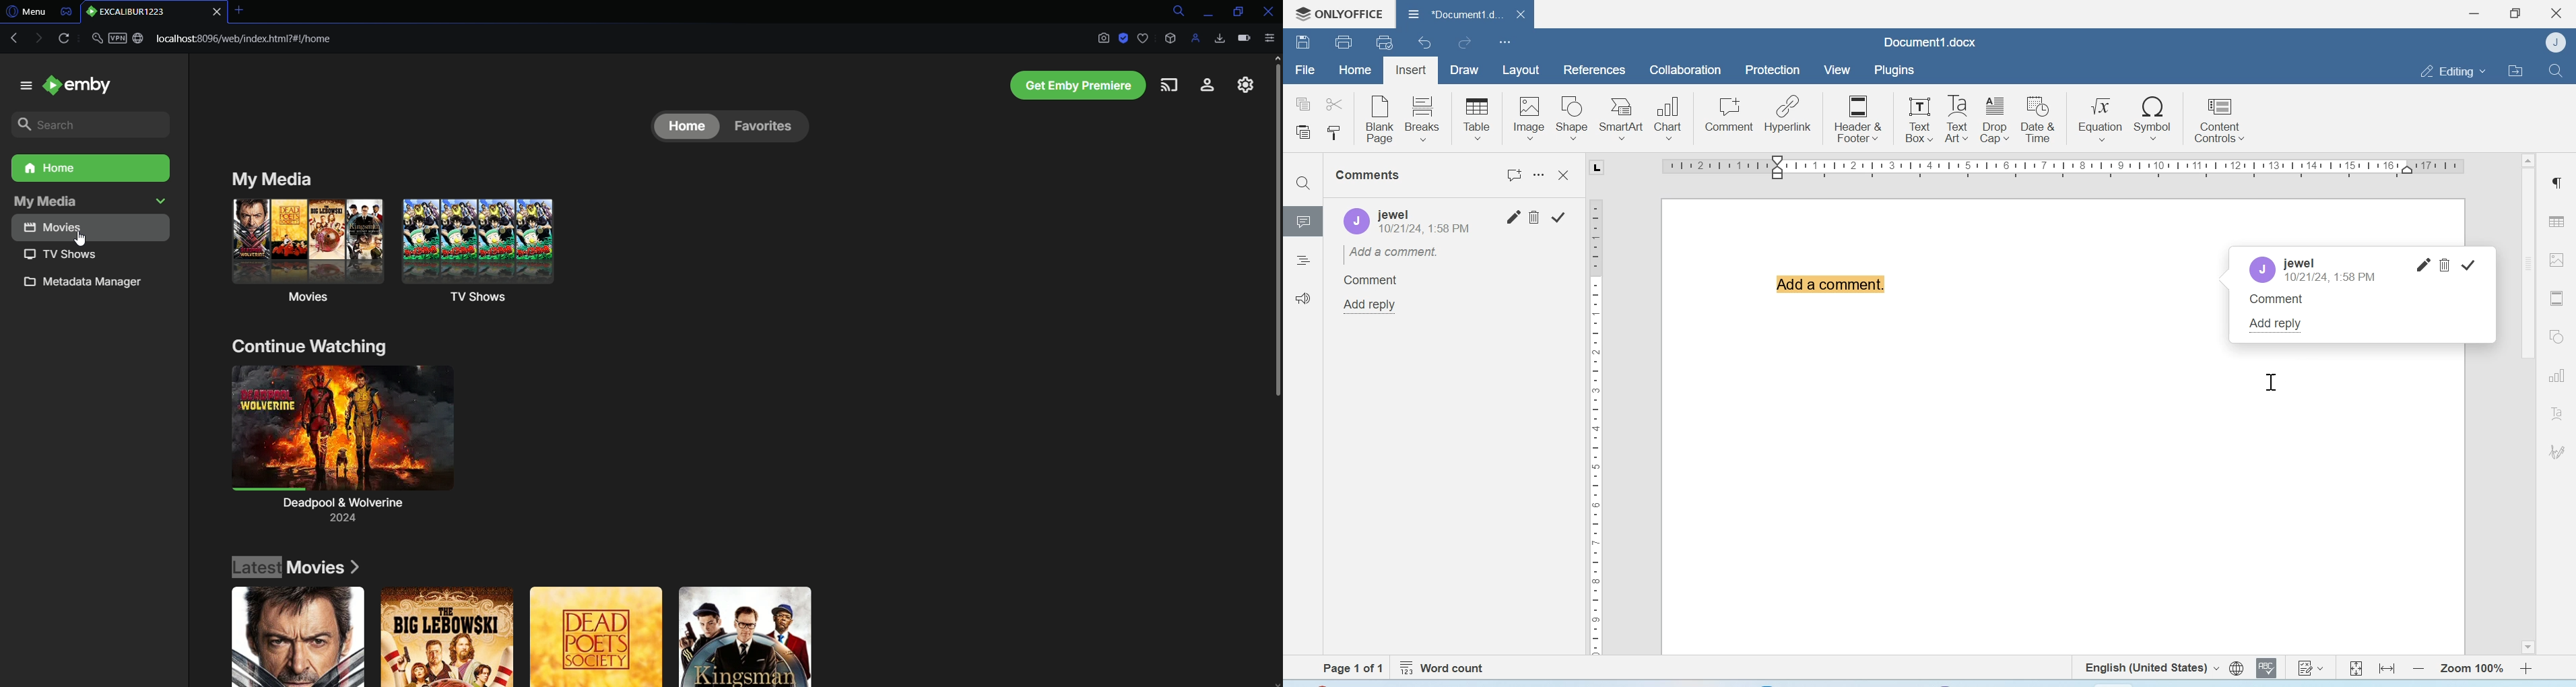 The height and width of the screenshot is (700, 2576). Describe the element at coordinates (1370, 175) in the screenshot. I see `Comments` at that location.